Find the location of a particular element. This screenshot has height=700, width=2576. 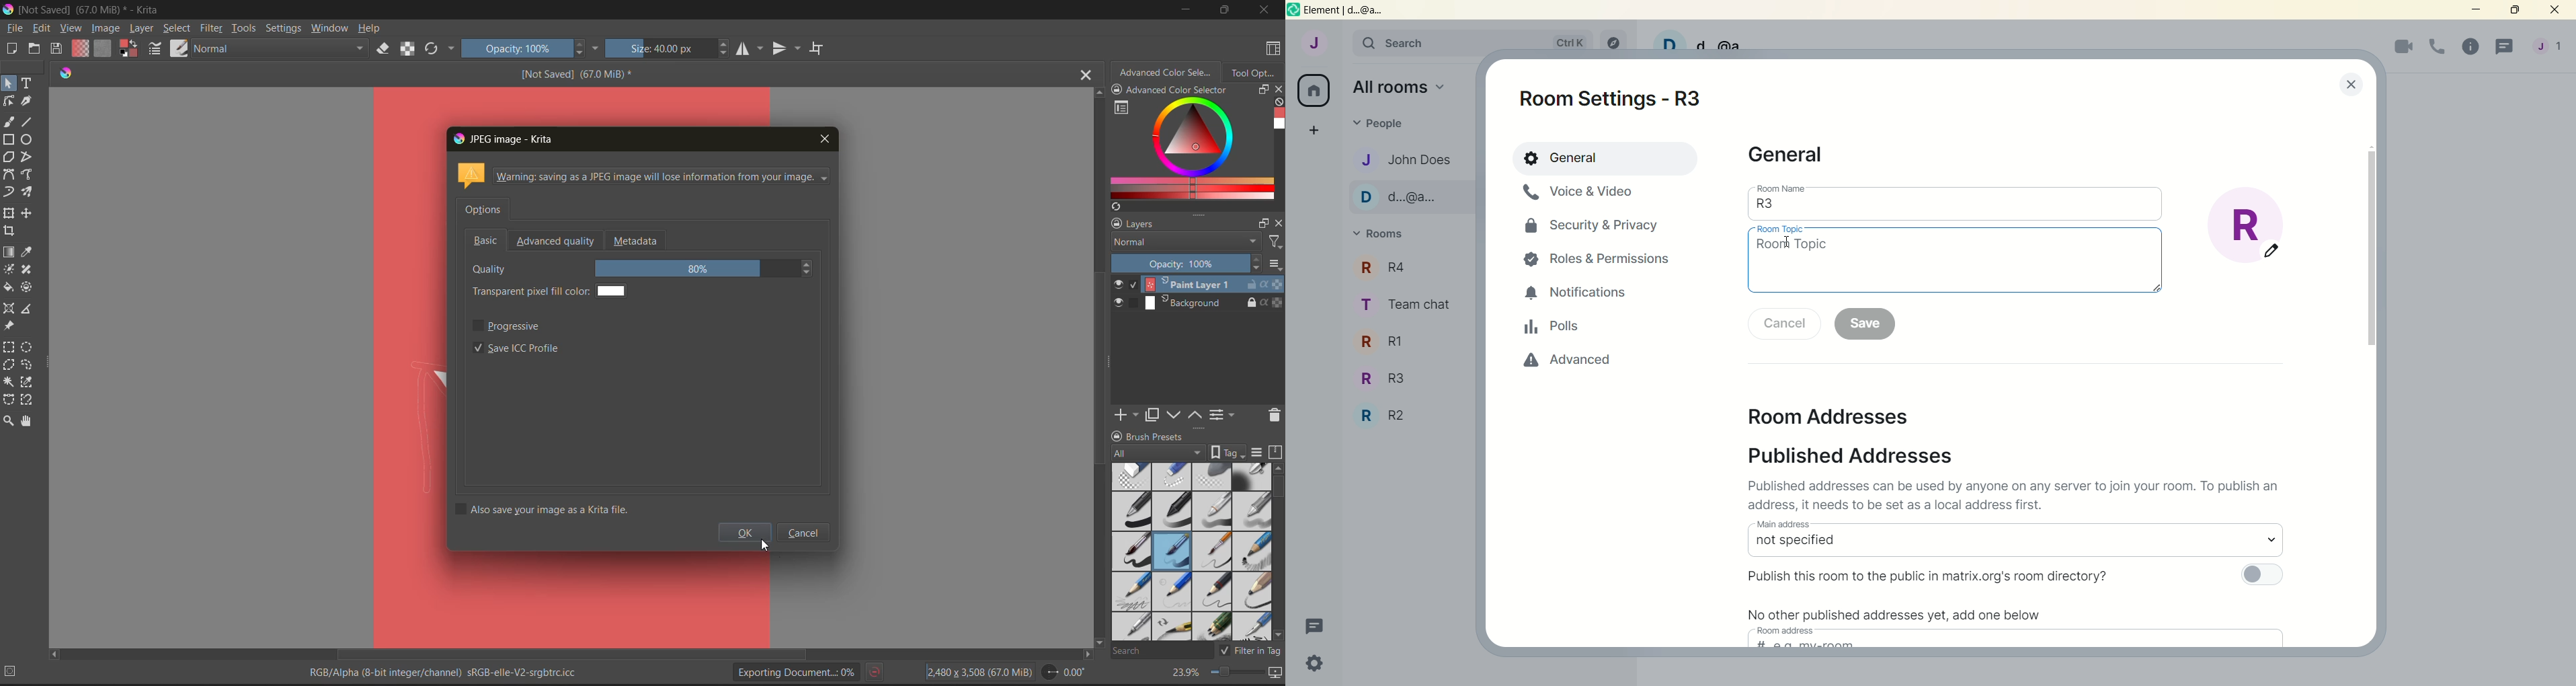

No selection is located at coordinates (15, 671).